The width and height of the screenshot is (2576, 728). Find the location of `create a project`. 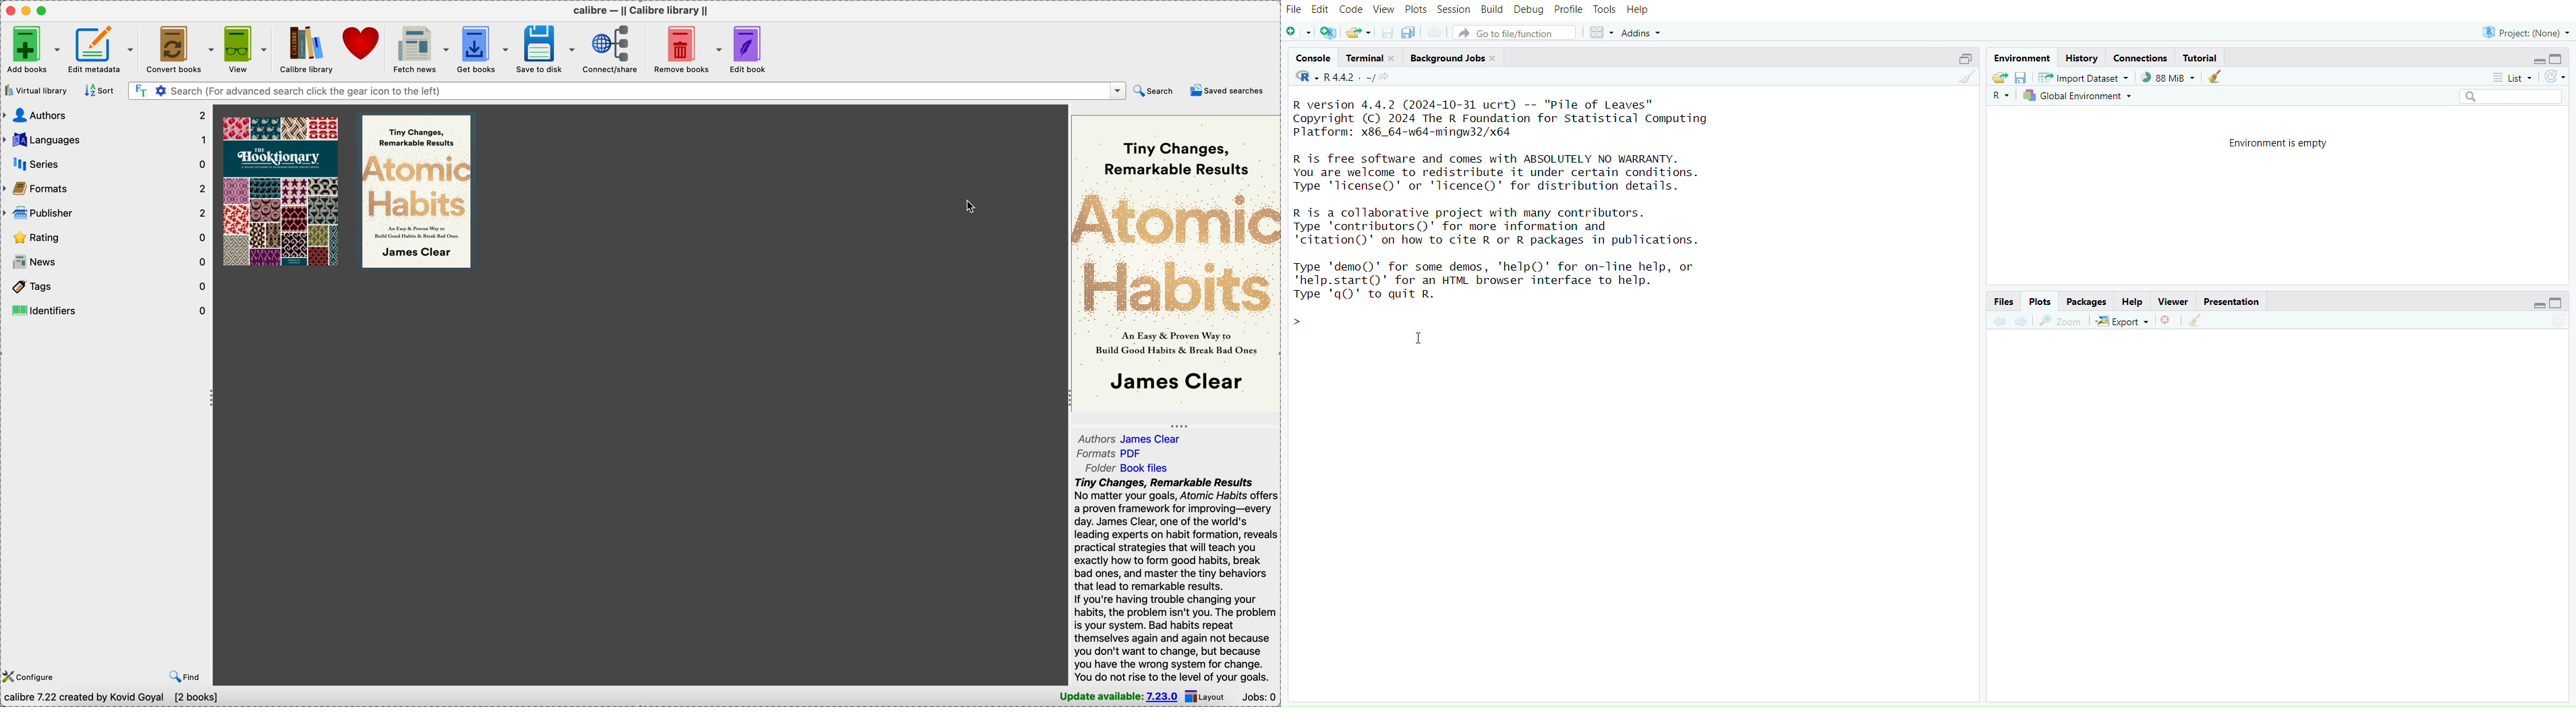

create a project is located at coordinates (1329, 34).